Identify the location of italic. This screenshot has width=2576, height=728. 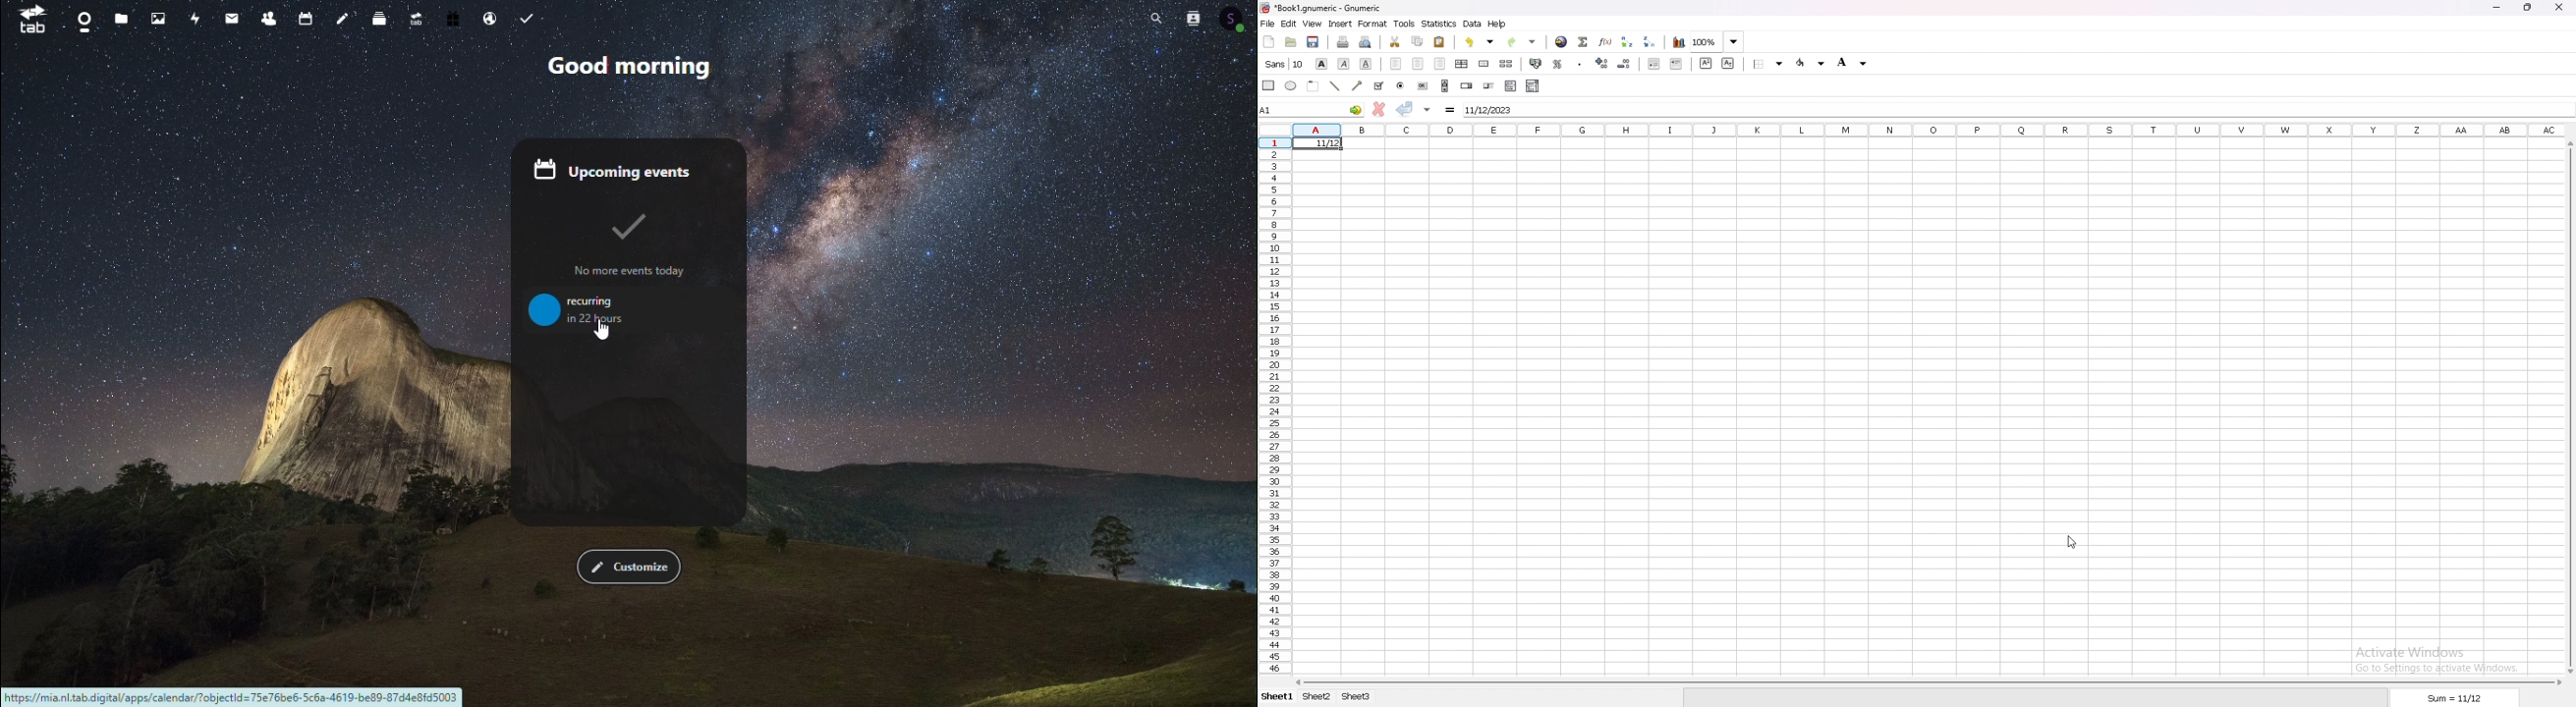
(1343, 64).